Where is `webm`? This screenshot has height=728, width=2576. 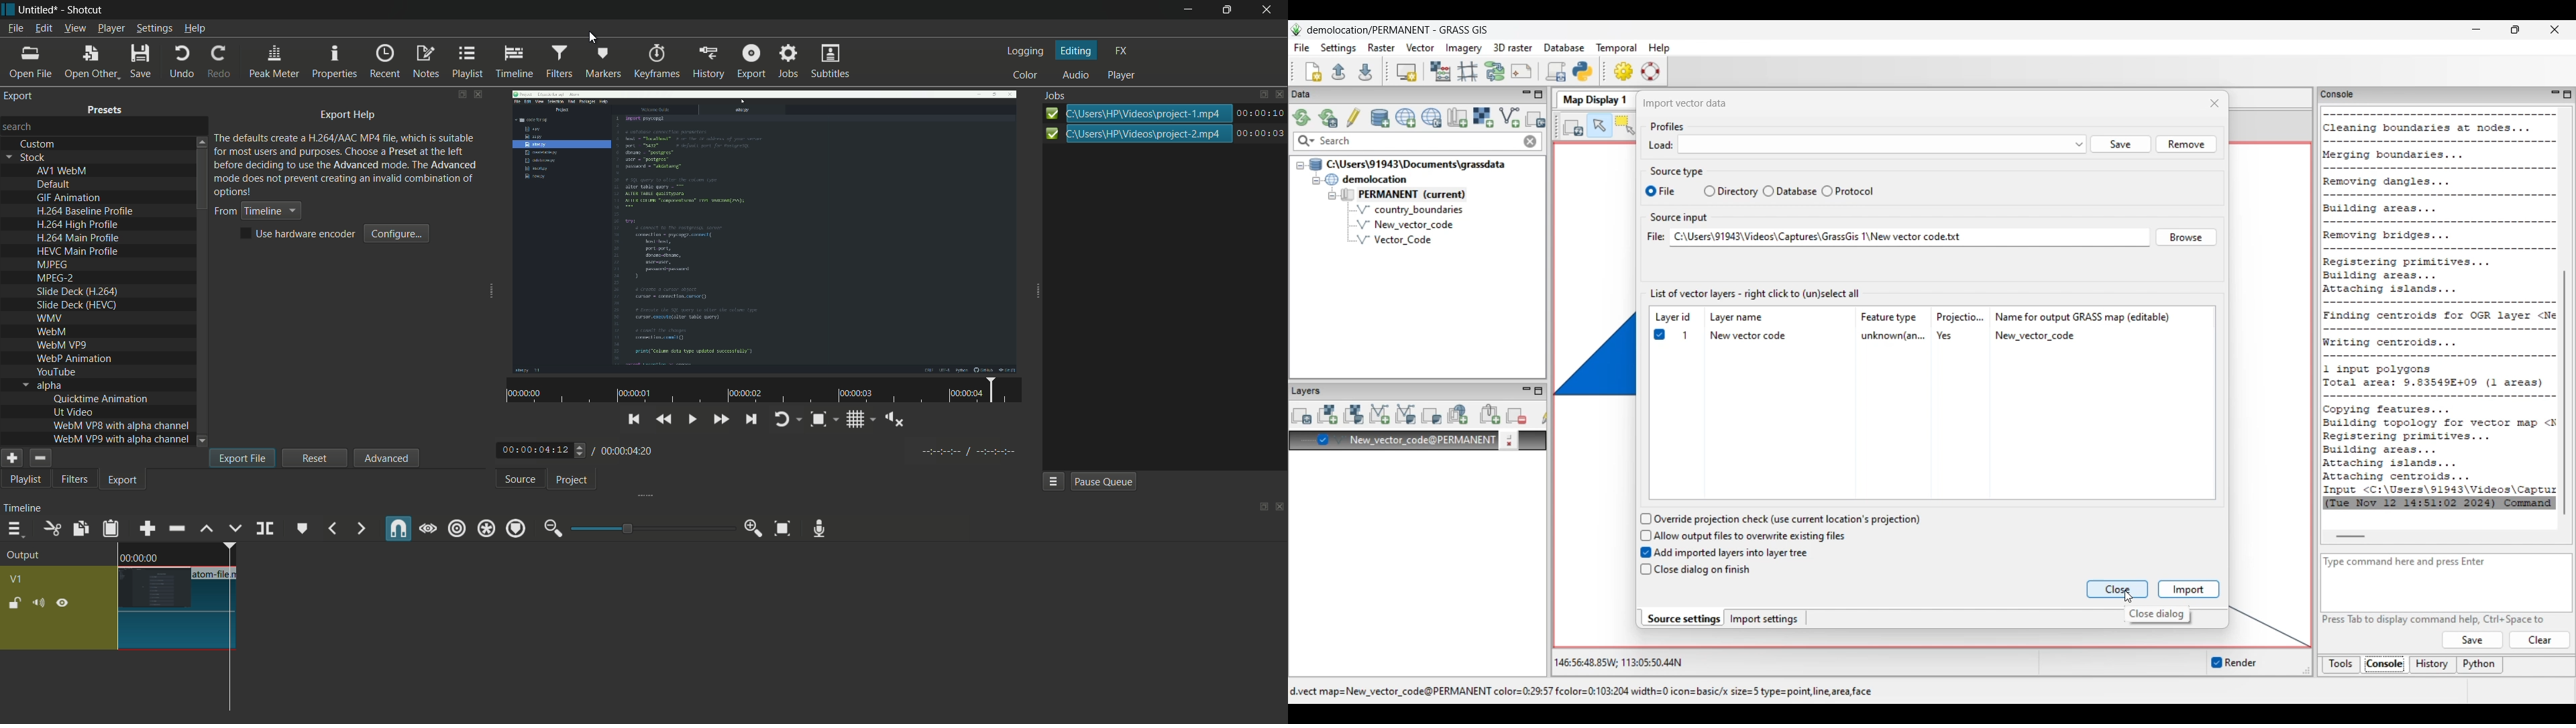 webm is located at coordinates (54, 333).